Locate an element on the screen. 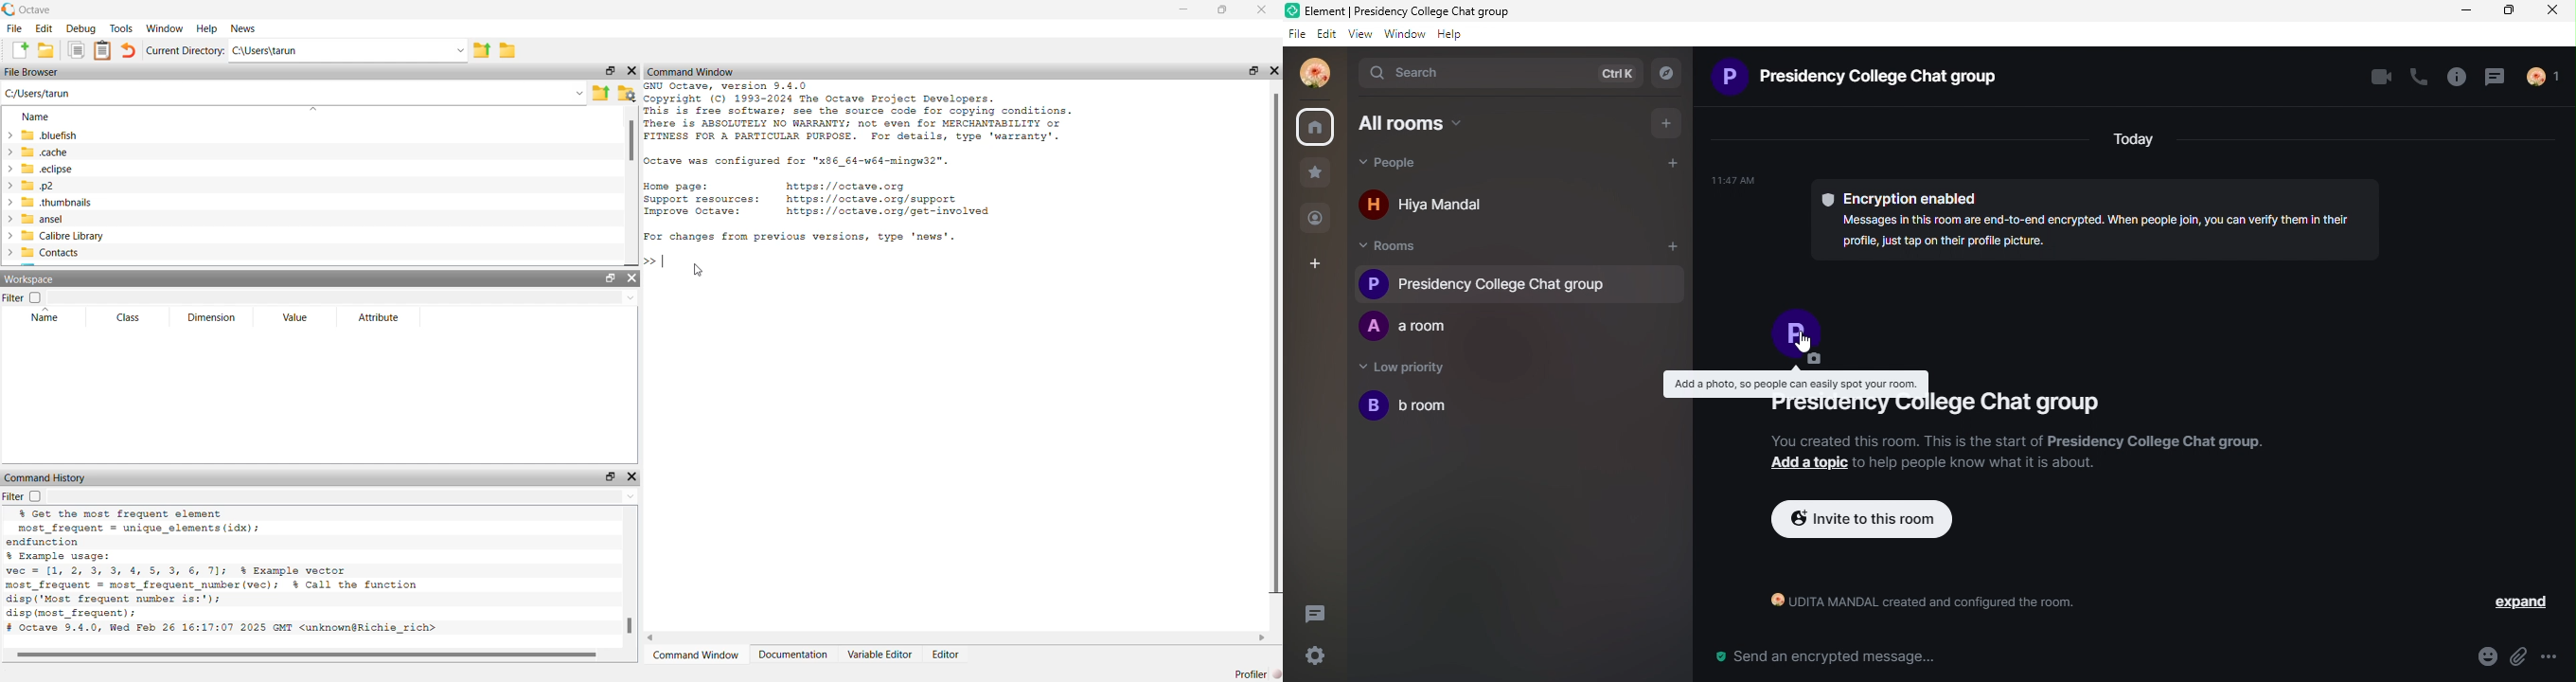 The height and width of the screenshot is (700, 2576). hiya mandal is located at coordinates (1438, 202).